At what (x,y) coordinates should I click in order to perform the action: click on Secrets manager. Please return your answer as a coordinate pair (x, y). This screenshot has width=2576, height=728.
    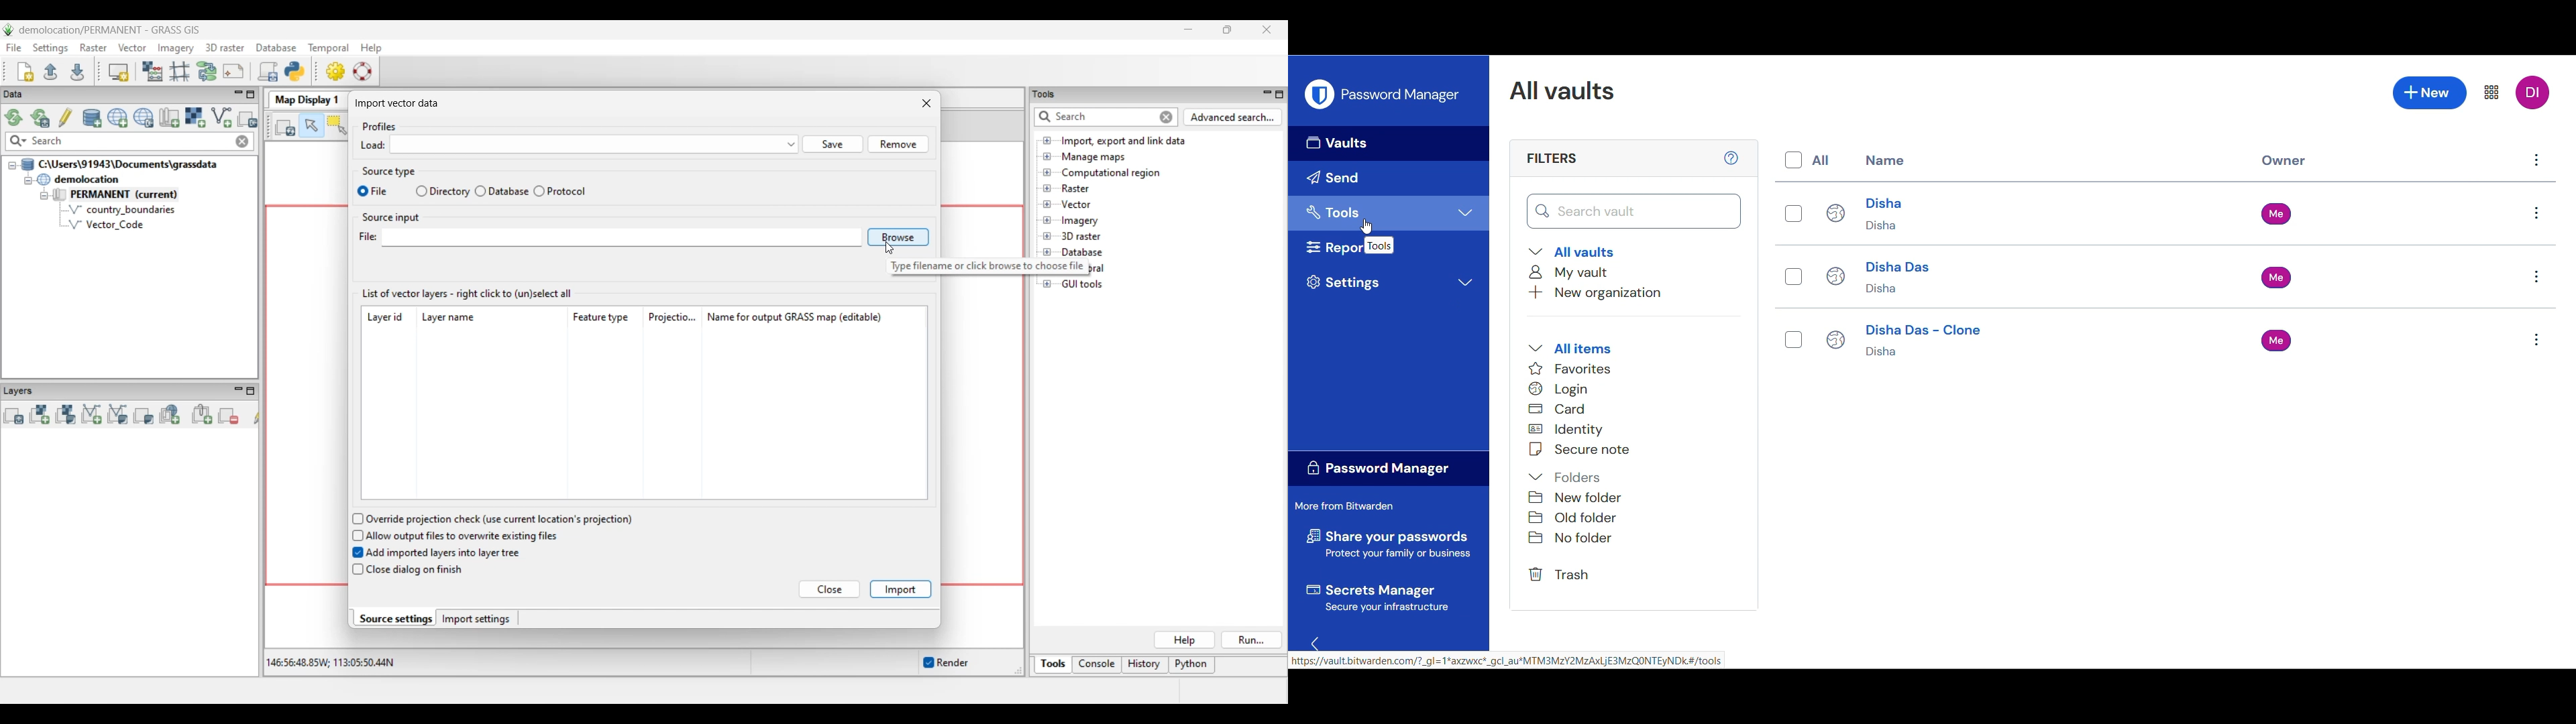
    Looking at the image, I should click on (1388, 597).